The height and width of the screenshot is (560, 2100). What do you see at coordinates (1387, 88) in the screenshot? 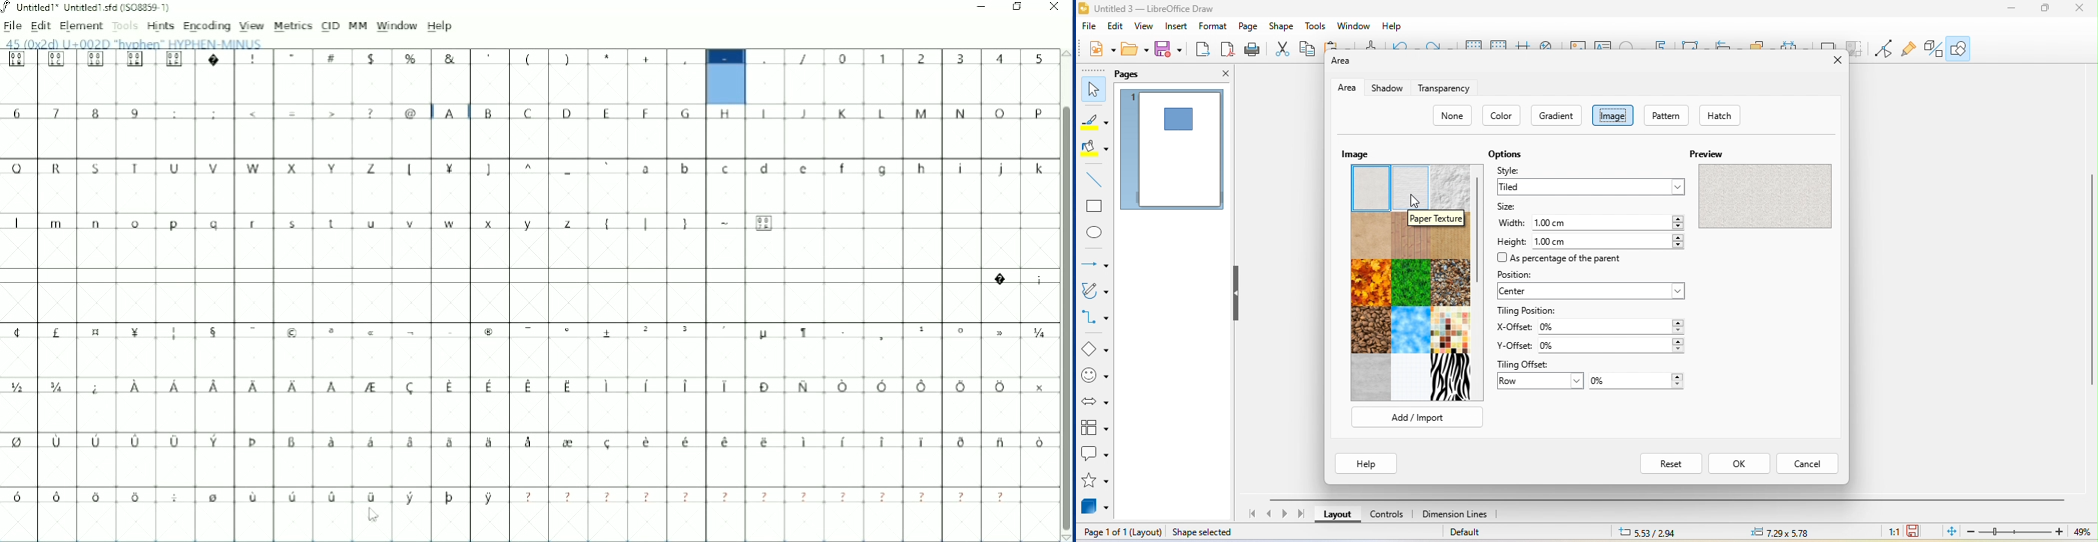
I see `shadow` at bounding box center [1387, 88].